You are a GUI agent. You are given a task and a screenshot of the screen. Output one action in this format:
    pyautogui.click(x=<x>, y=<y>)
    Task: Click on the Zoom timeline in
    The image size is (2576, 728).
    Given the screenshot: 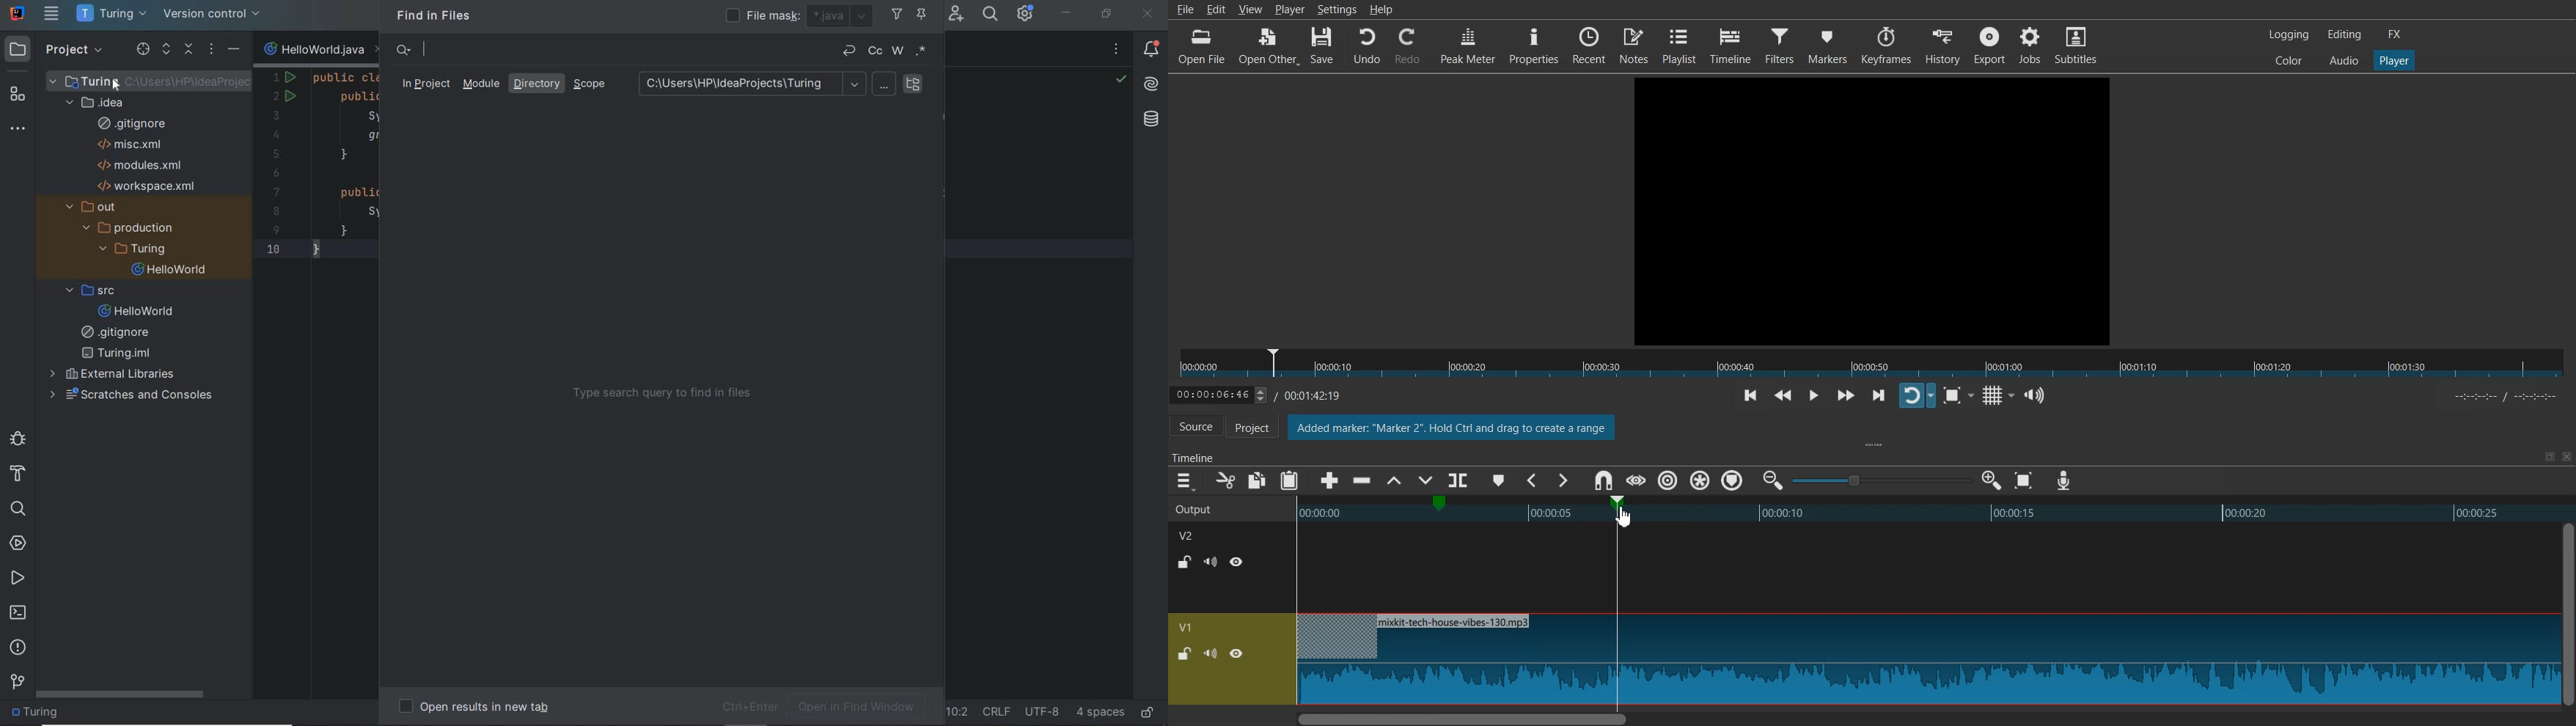 What is the action you would take?
    pyautogui.click(x=1991, y=480)
    